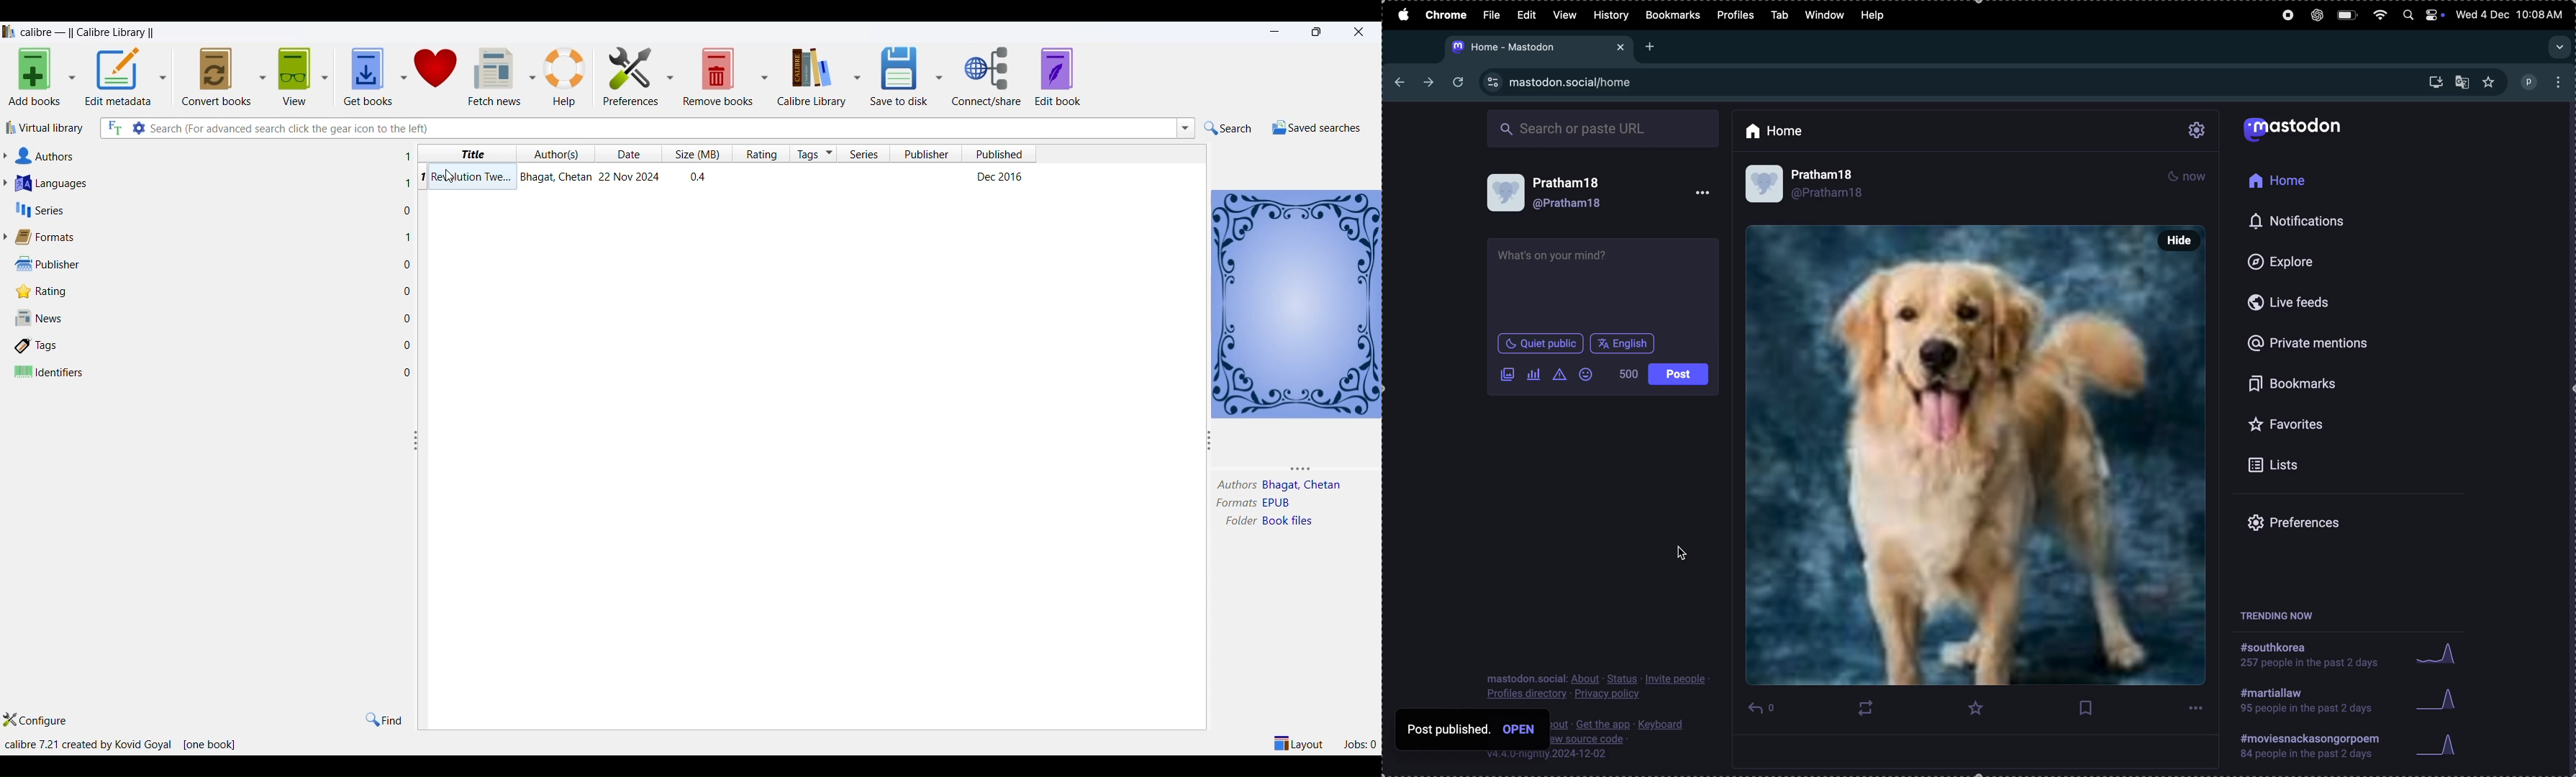 This screenshot has width=2576, height=784. What do you see at coordinates (2308, 659) in the screenshot?
I see `# southkorea` at bounding box center [2308, 659].